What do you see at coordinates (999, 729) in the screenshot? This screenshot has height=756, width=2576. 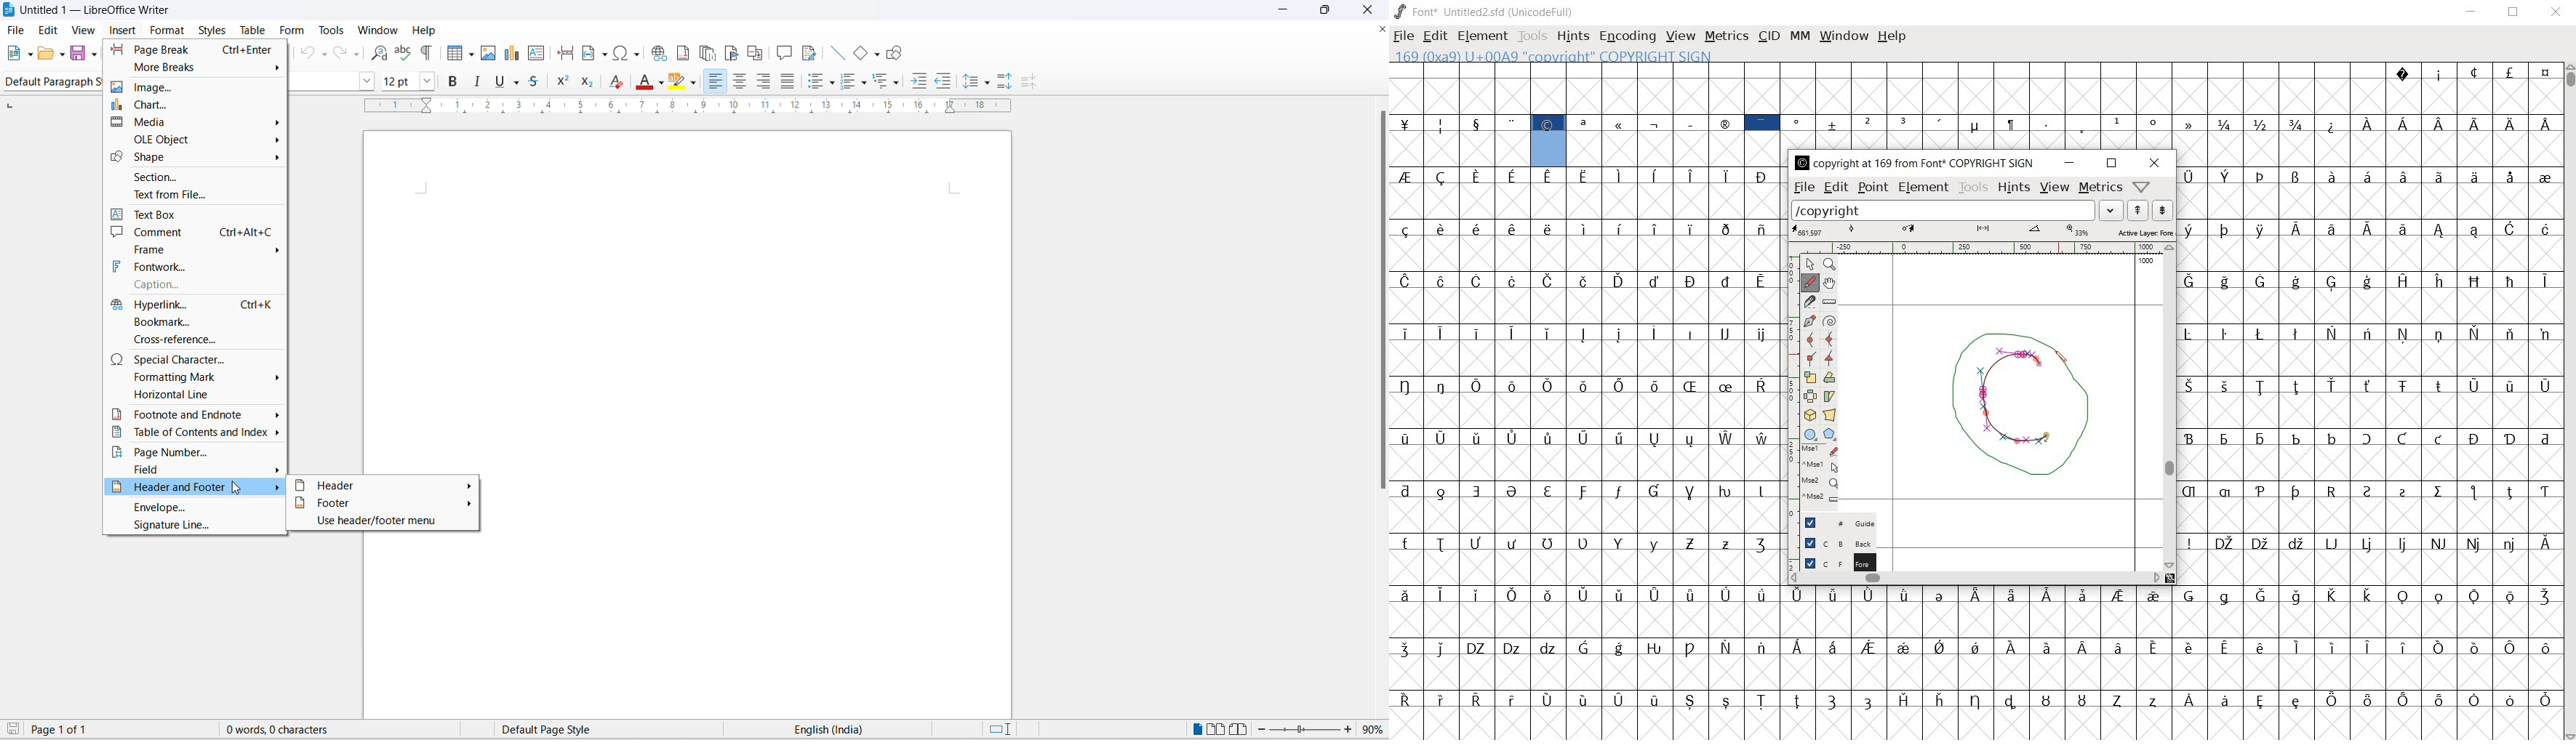 I see `standard selection` at bounding box center [999, 729].